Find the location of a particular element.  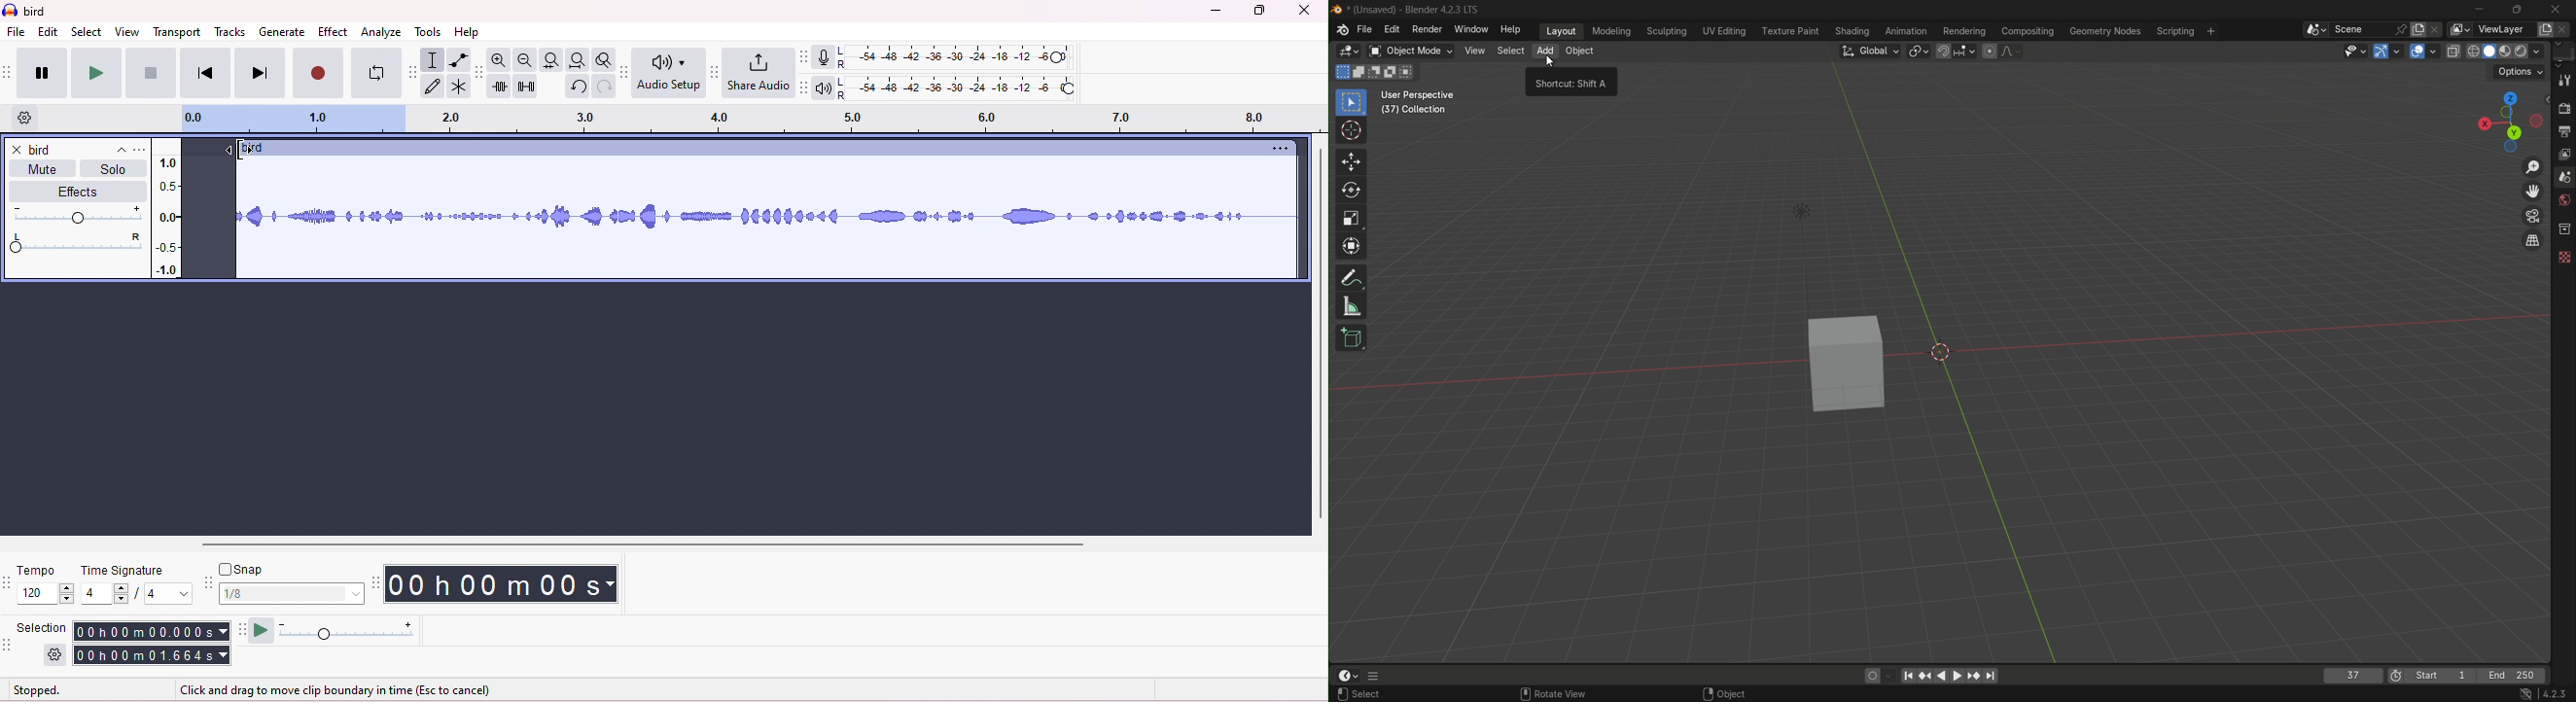

tracks is located at coordinates (230, 33).